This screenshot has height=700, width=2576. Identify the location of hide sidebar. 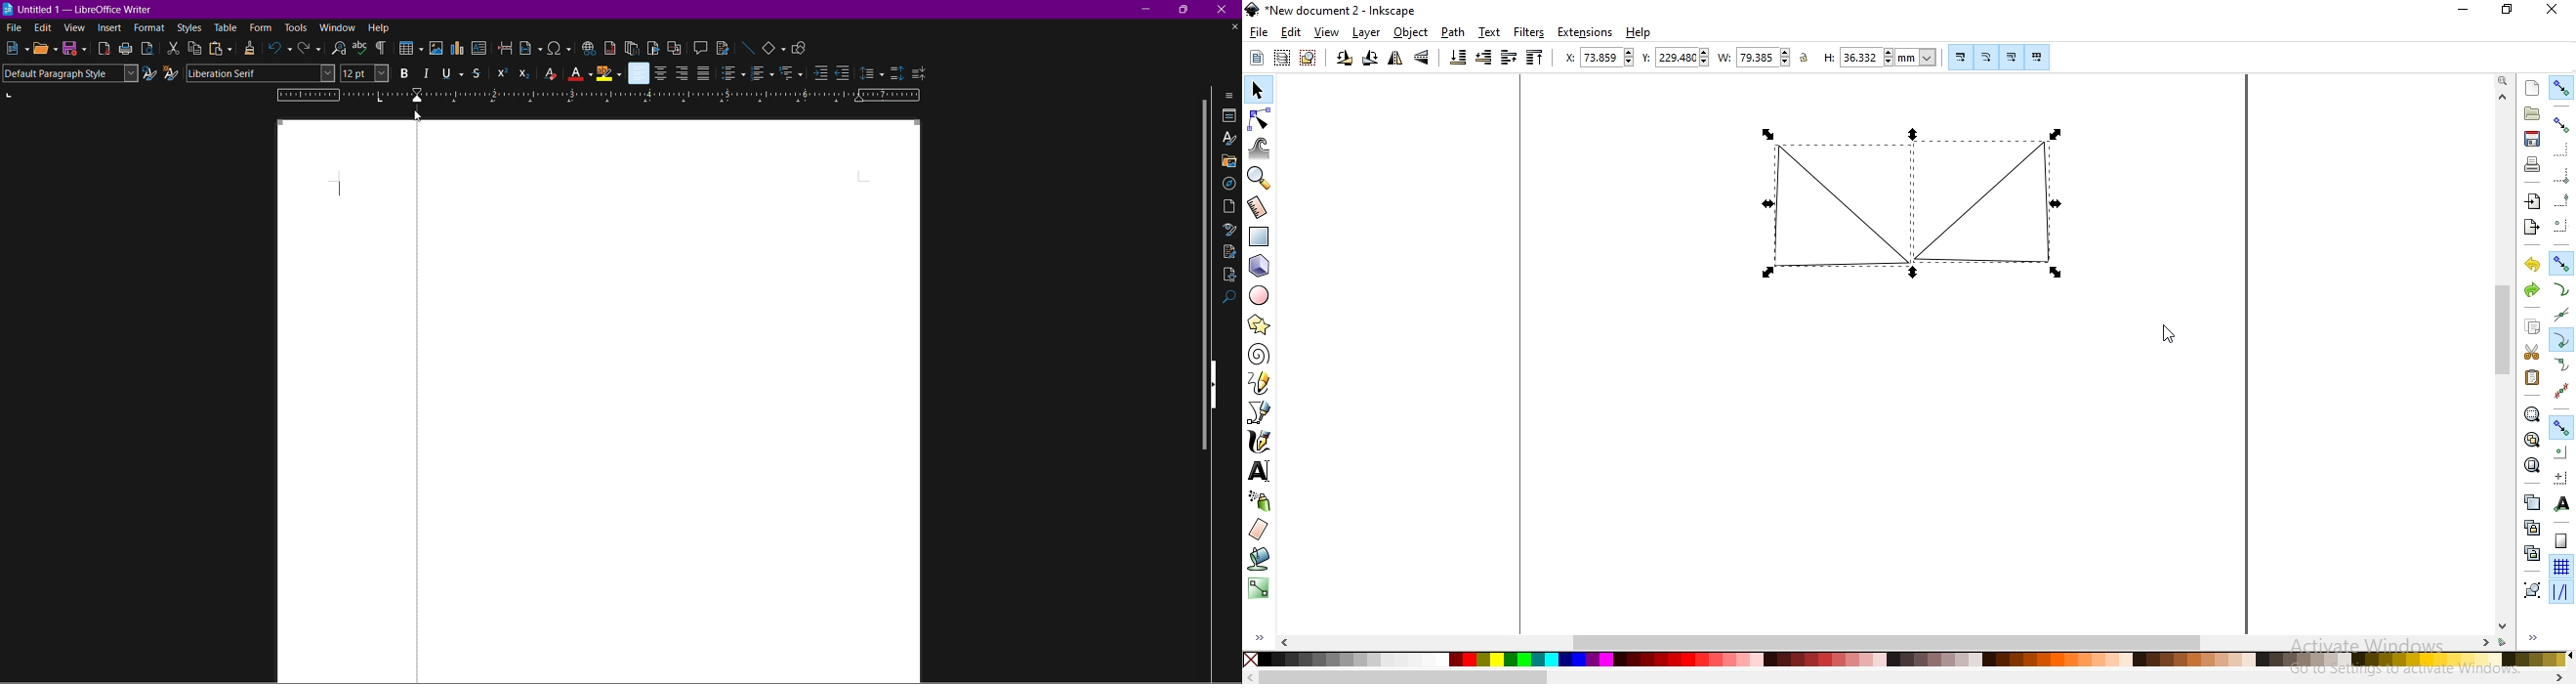
(1218, 383).